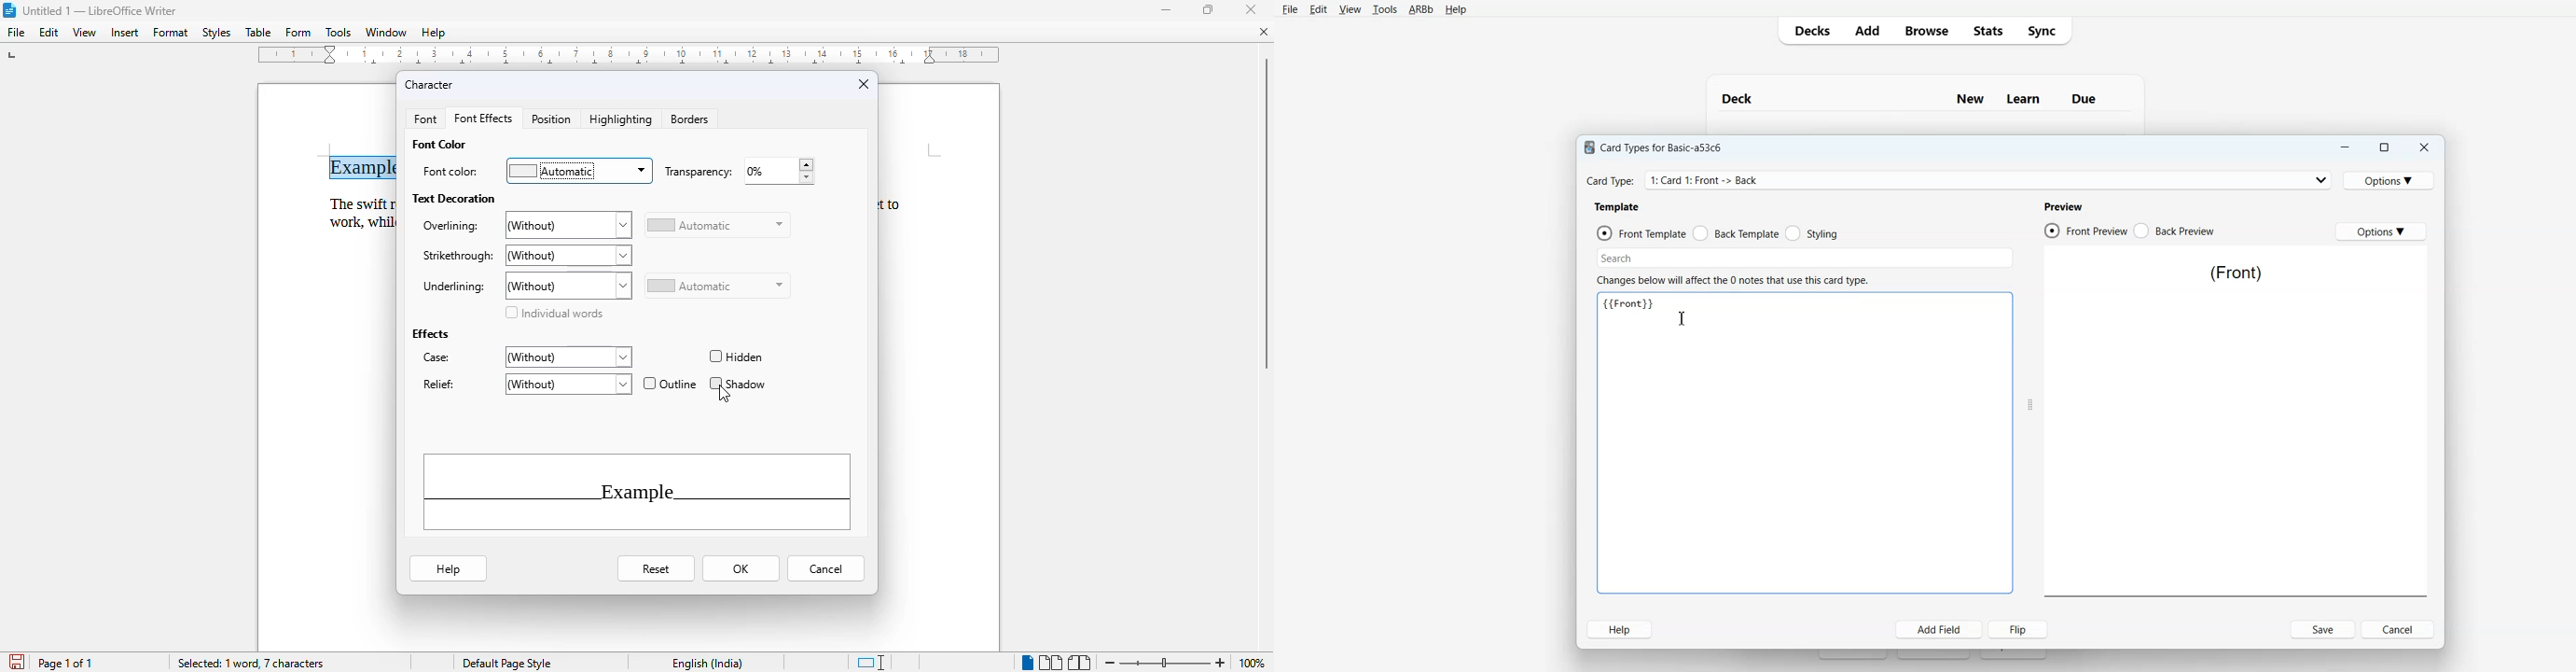 This screenshot has height=672, width=2576. What do you see at coordinates (102, 10) in the screenshot?
I see `Untitled 1 -- LibreOffice Writer` at bounding box center [102, 10].